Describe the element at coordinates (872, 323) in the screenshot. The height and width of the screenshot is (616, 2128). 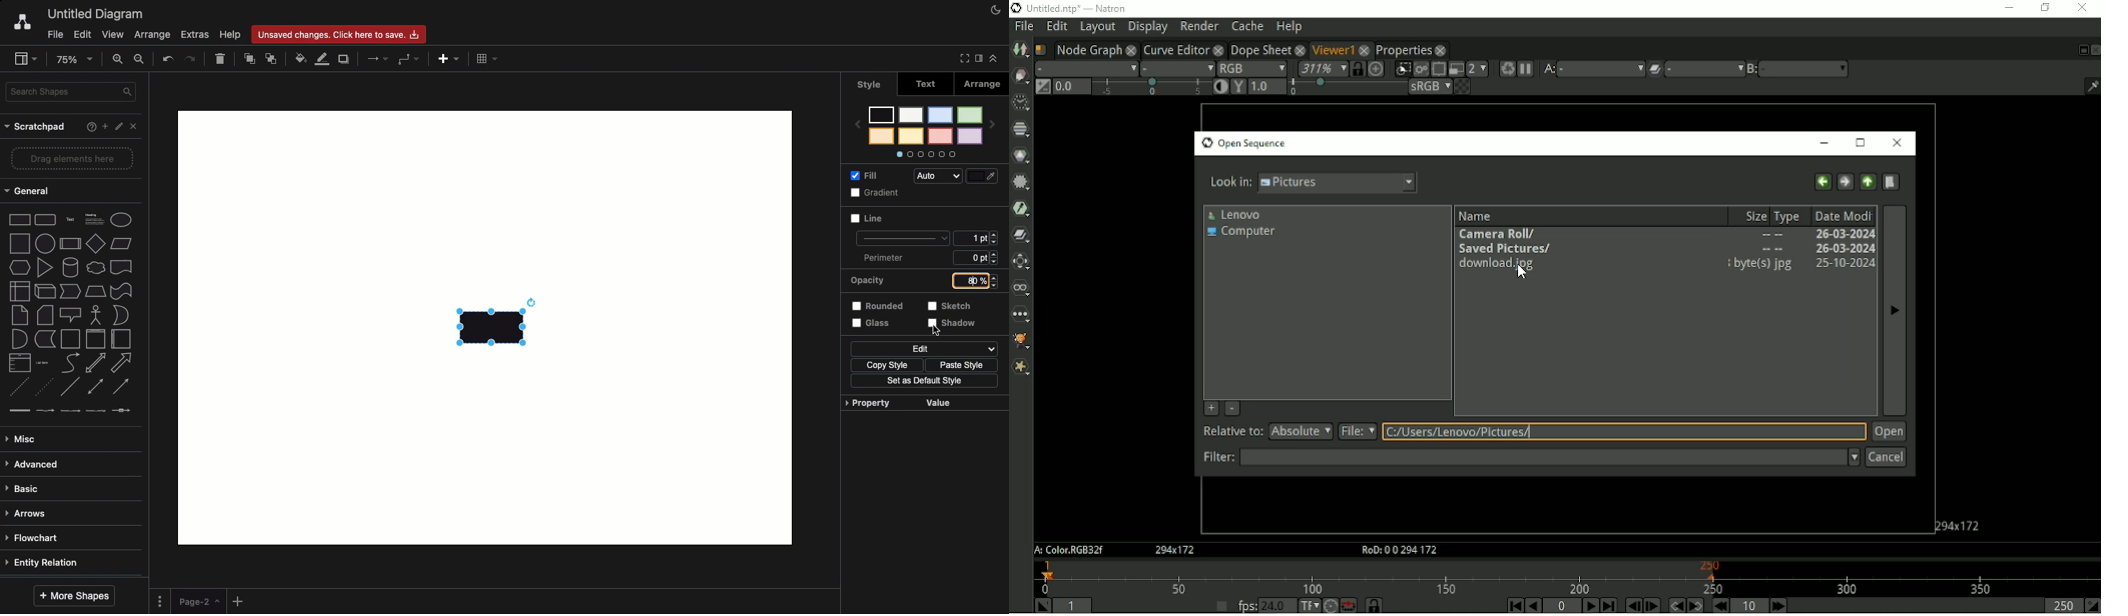
I see `Glass` at that location.